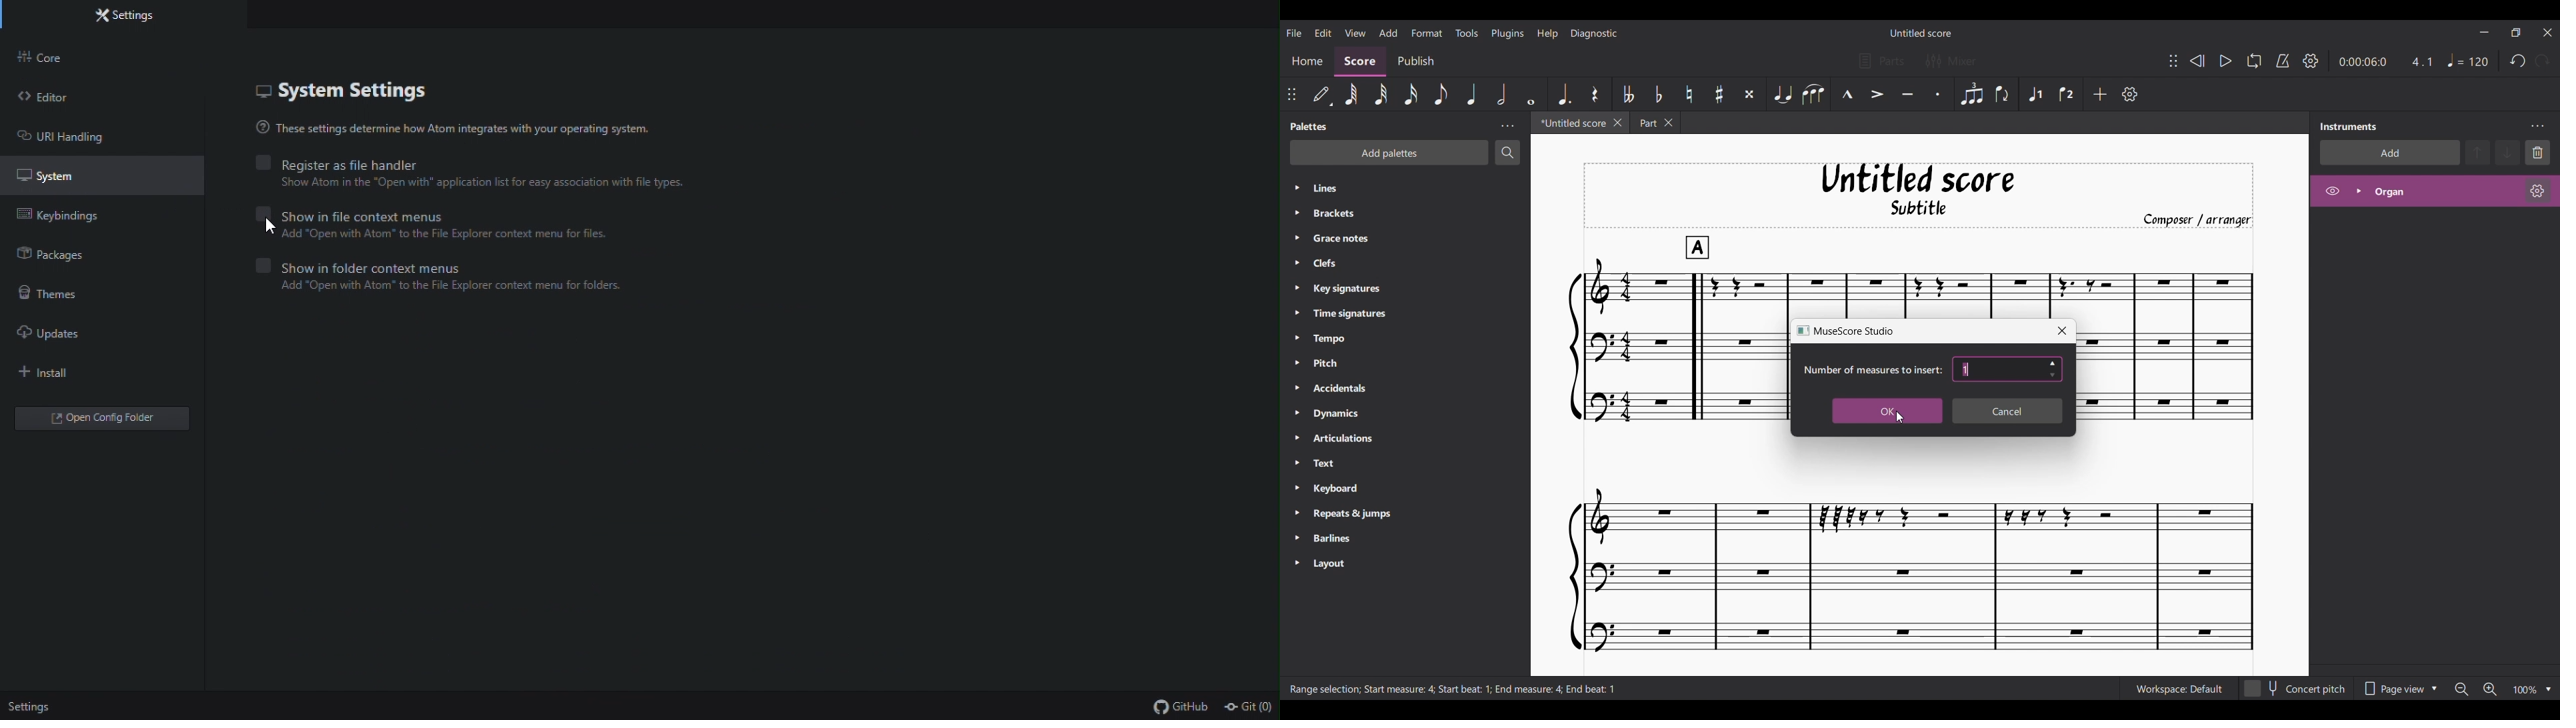 The width and height of the screenshot is (2576, 728). I want to click on Toggle natural, so click(1689, 94).